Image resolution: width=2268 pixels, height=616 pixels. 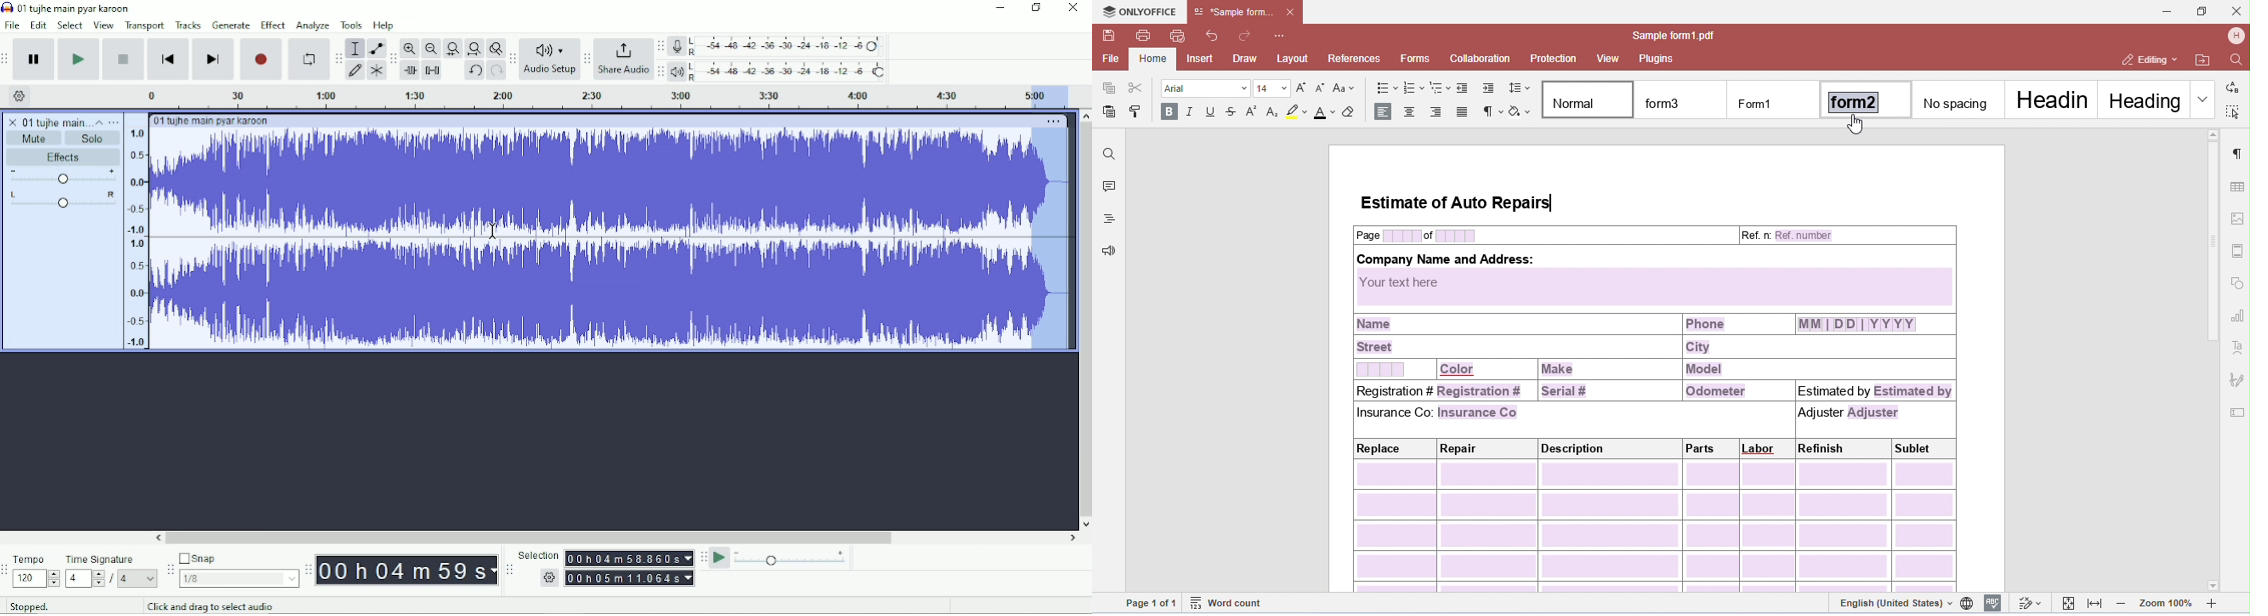 What do you see at coordinates (104, 26) in the screenshot?
I see `View` at bounding box center [104, 26].